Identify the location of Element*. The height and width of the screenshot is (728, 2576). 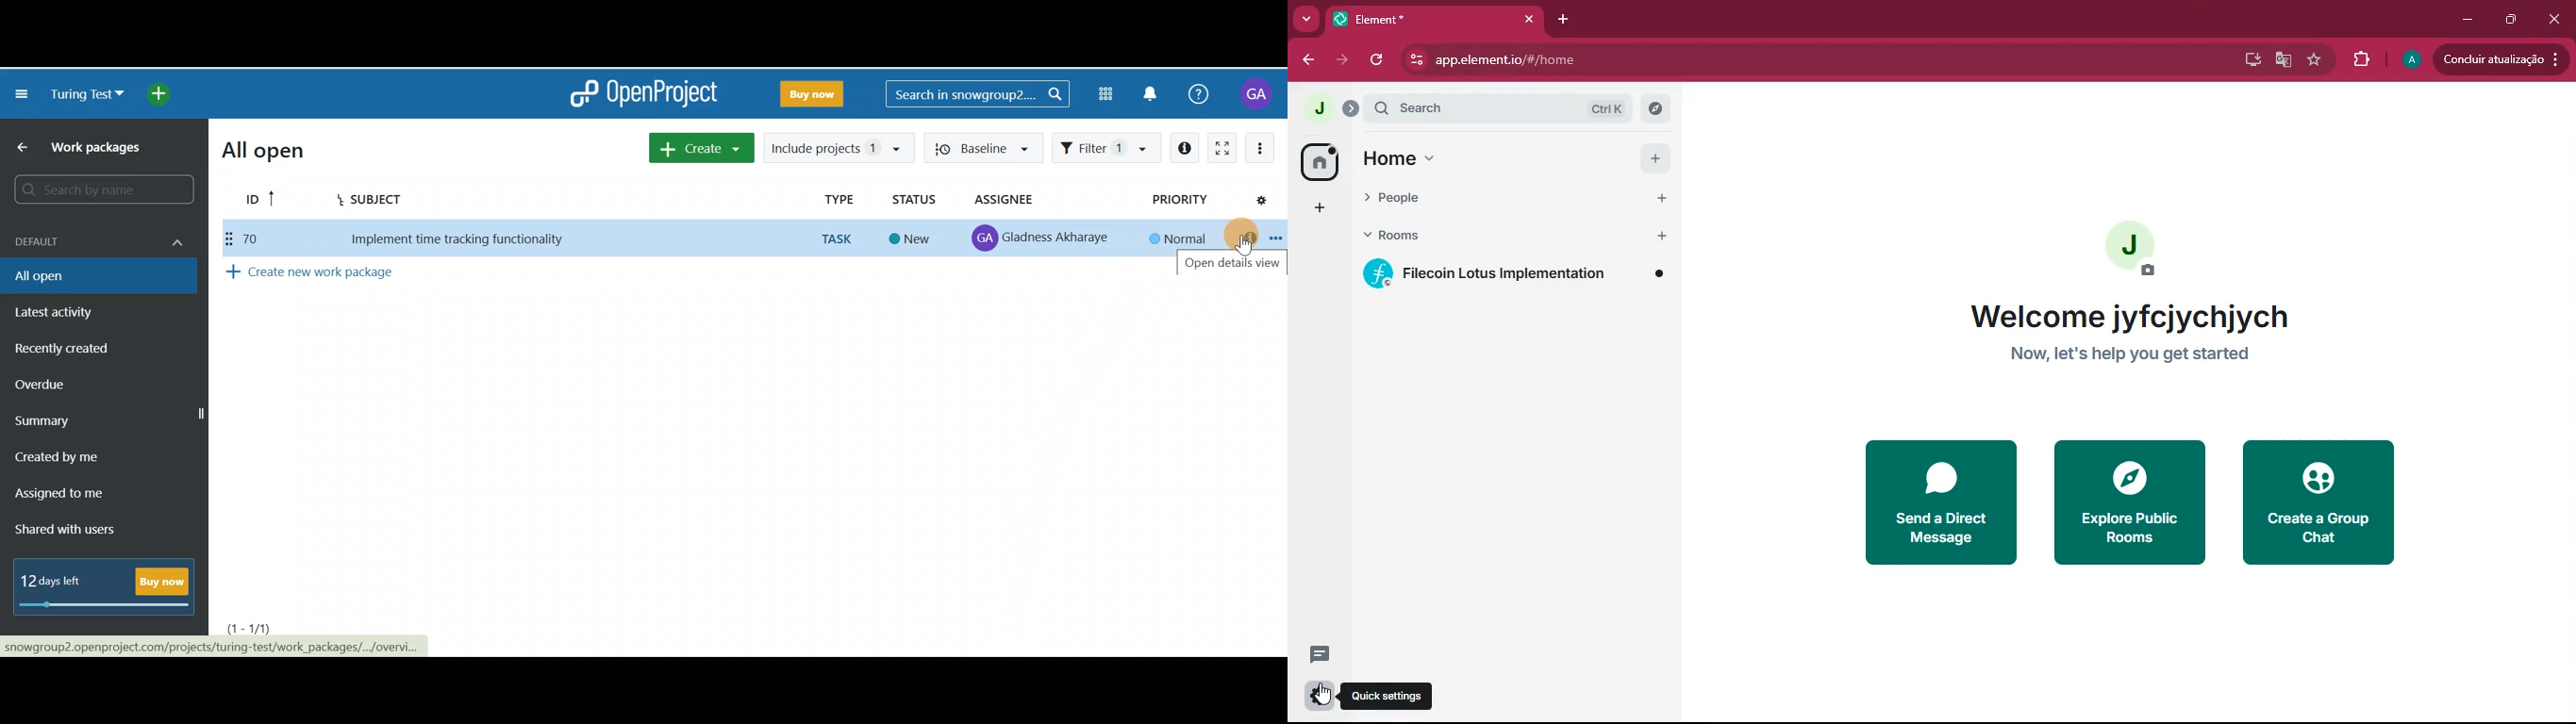
(1407, 19).